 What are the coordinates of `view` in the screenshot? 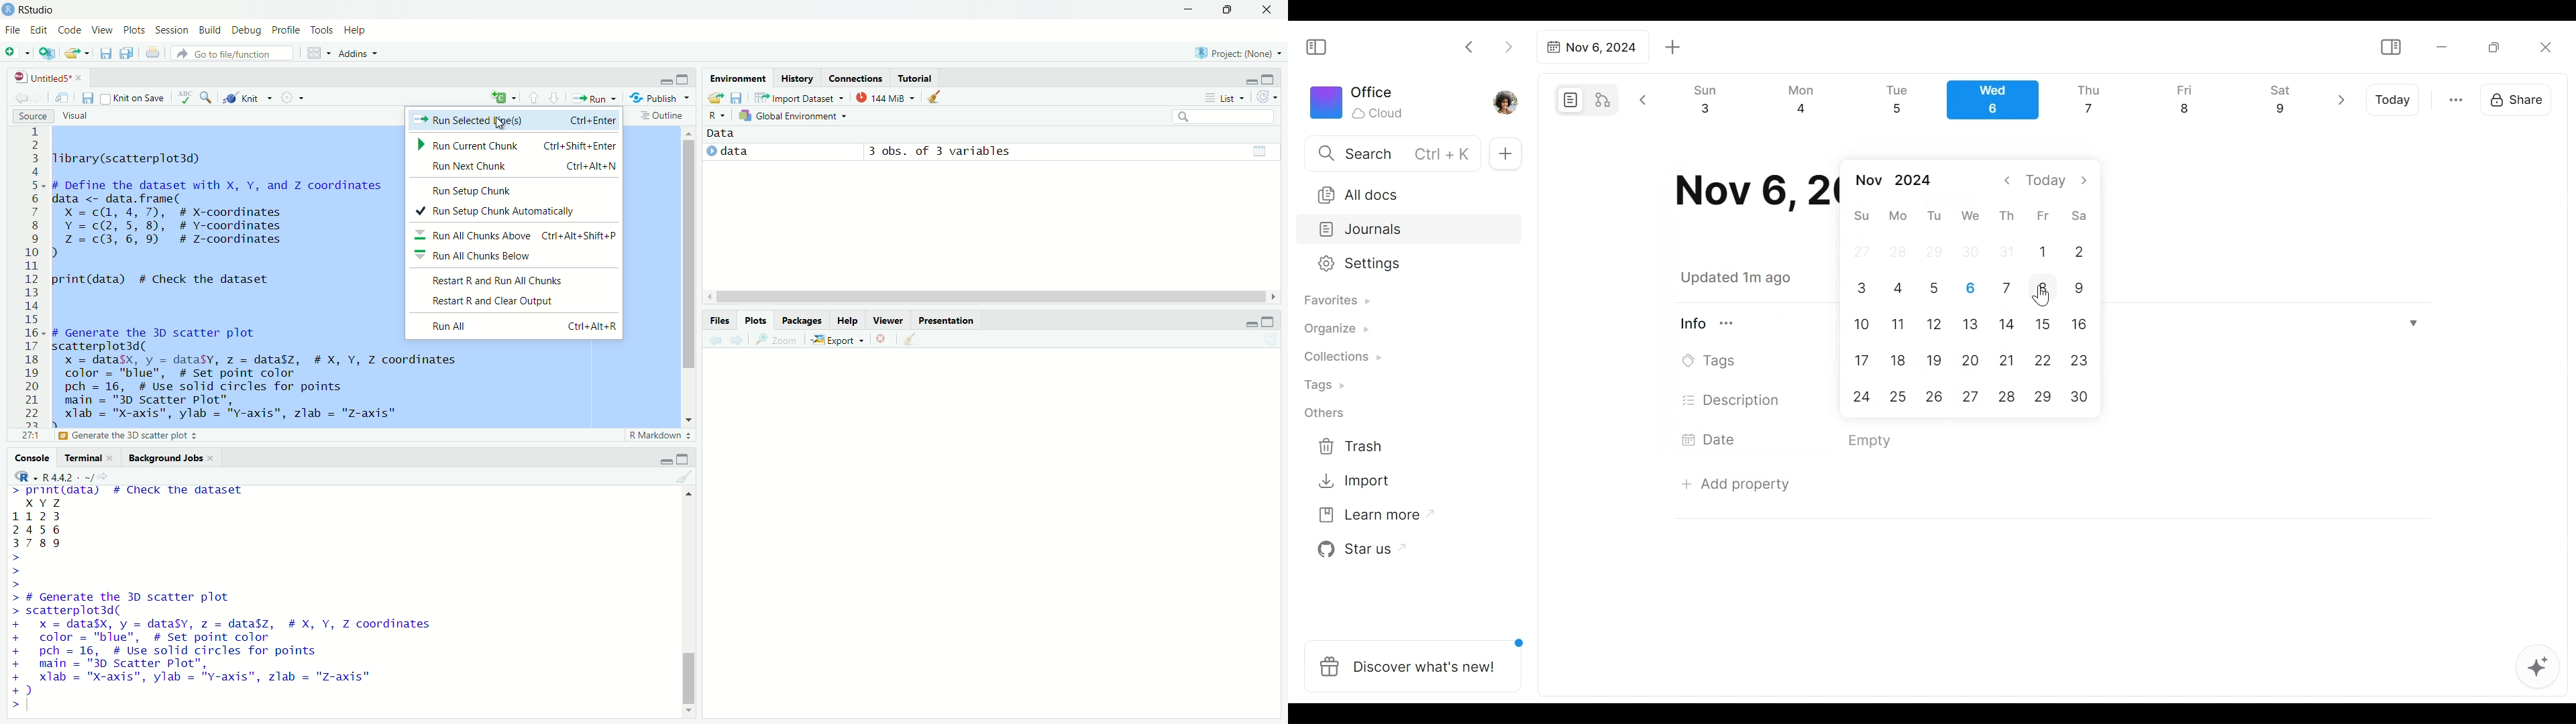 It's located at (105, 33).